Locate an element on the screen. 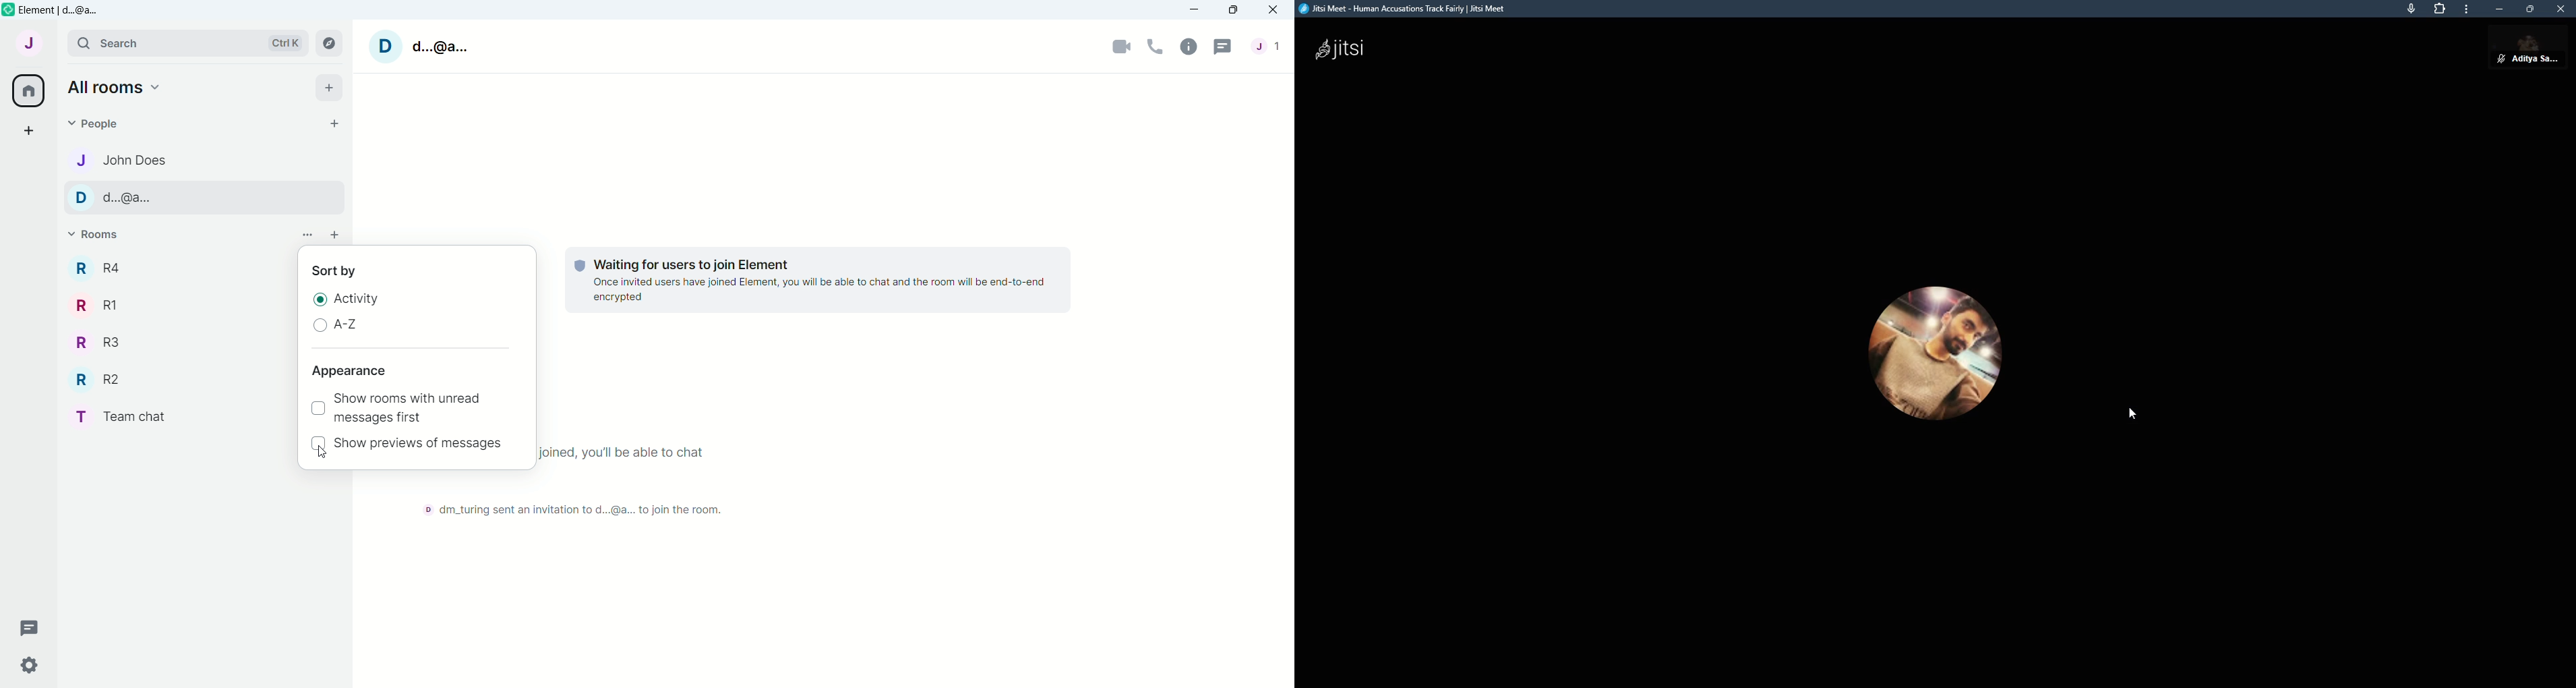 This screenshot has width=2576, height=700. T Team Chat is located at coordinates (131, 415).